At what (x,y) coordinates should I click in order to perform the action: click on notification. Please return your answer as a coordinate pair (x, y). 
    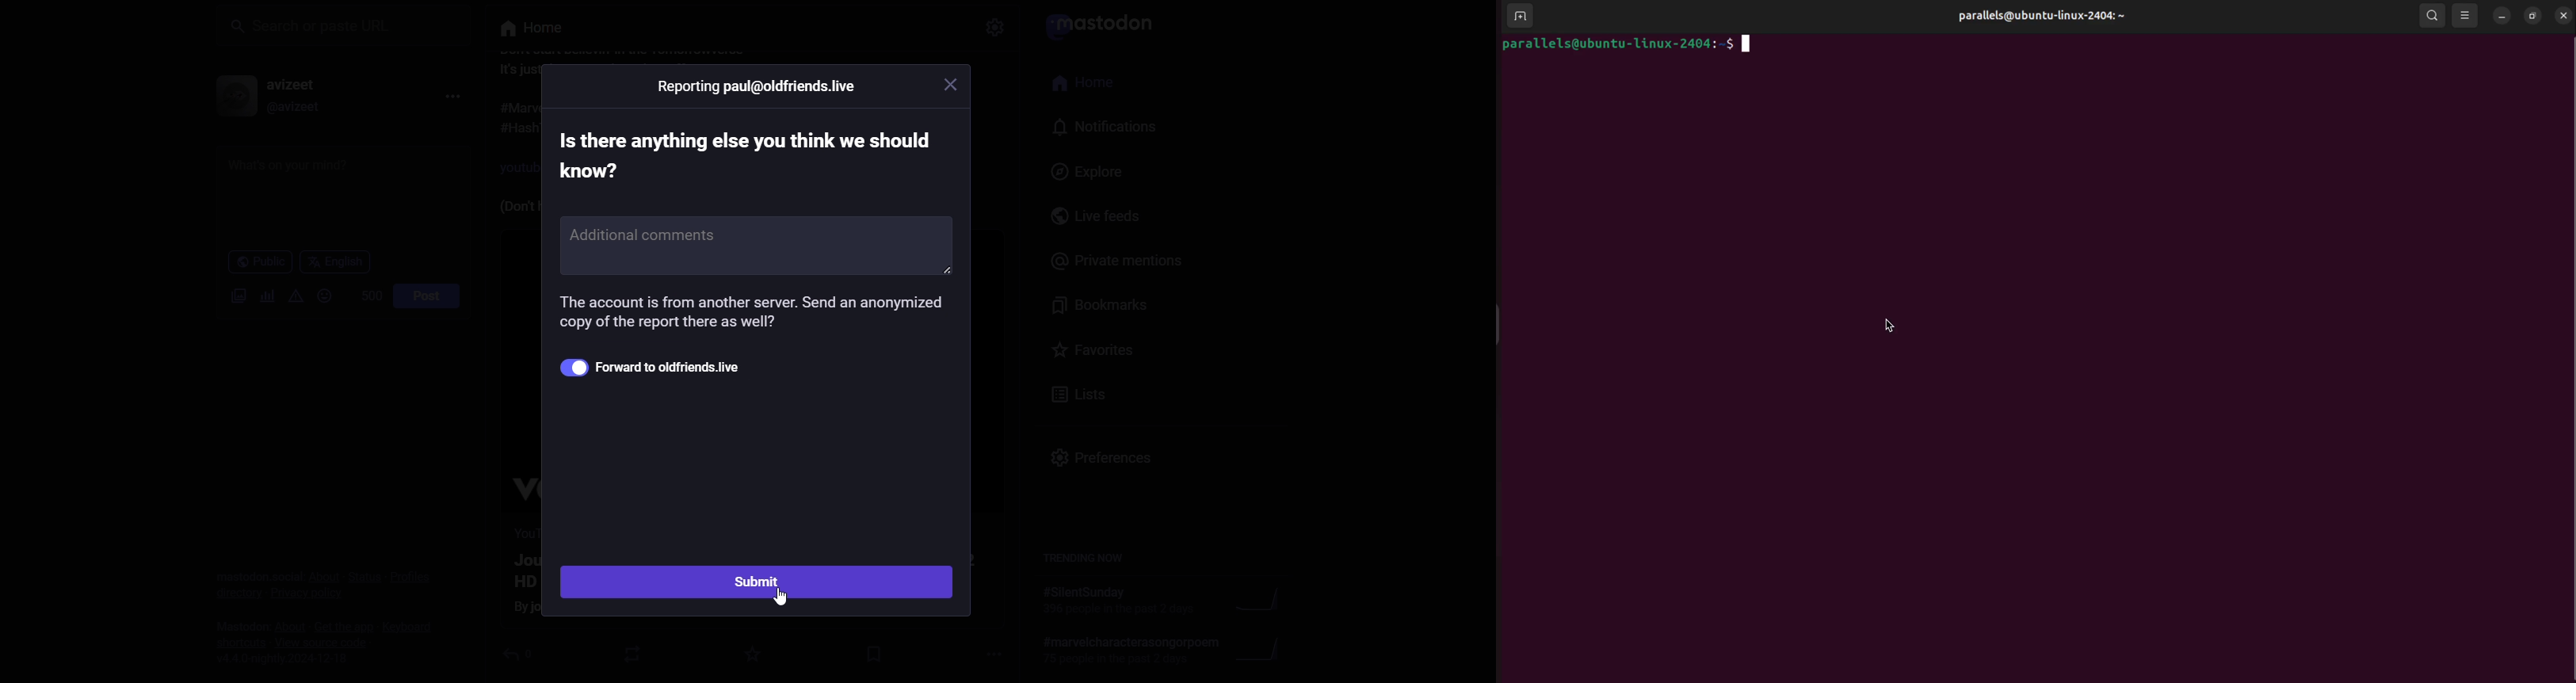
    Looking at the image, I should click on (1099, 128).